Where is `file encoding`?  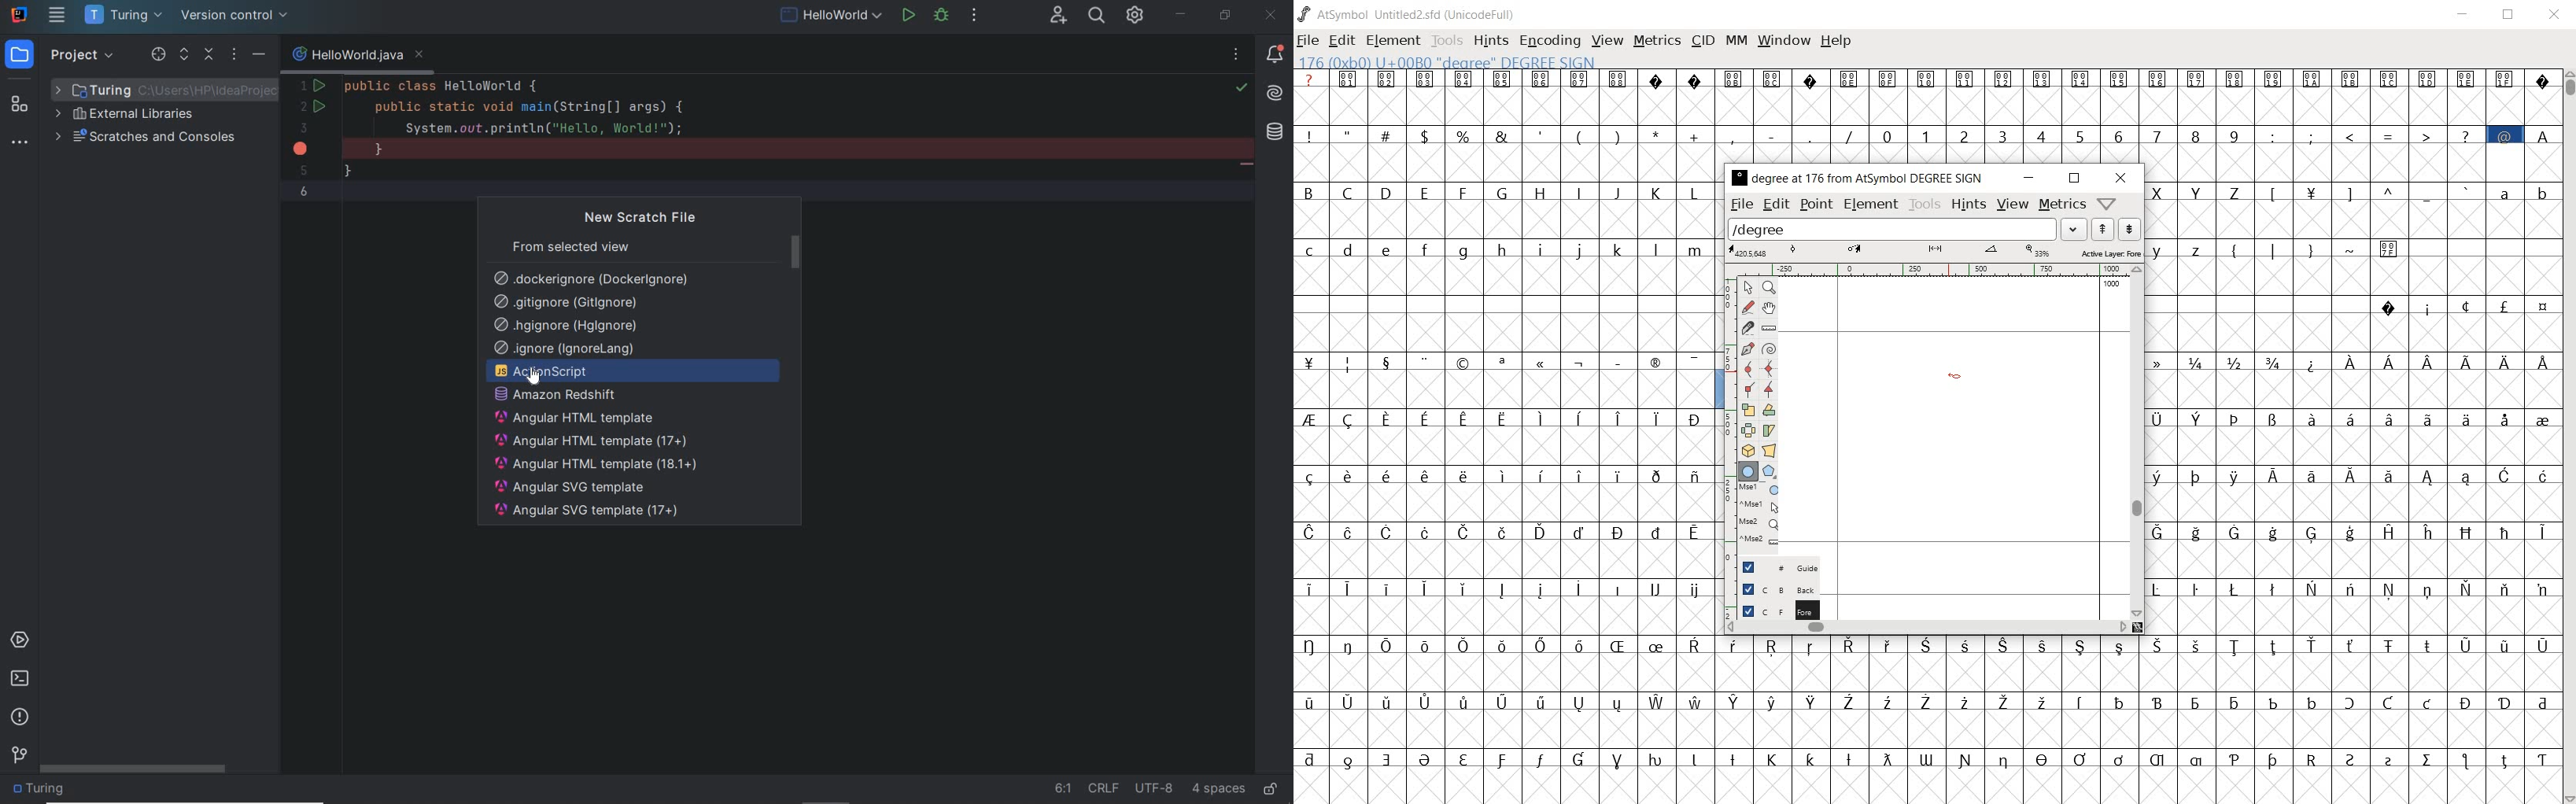 file encoding is located at coordinates (1155, 789).